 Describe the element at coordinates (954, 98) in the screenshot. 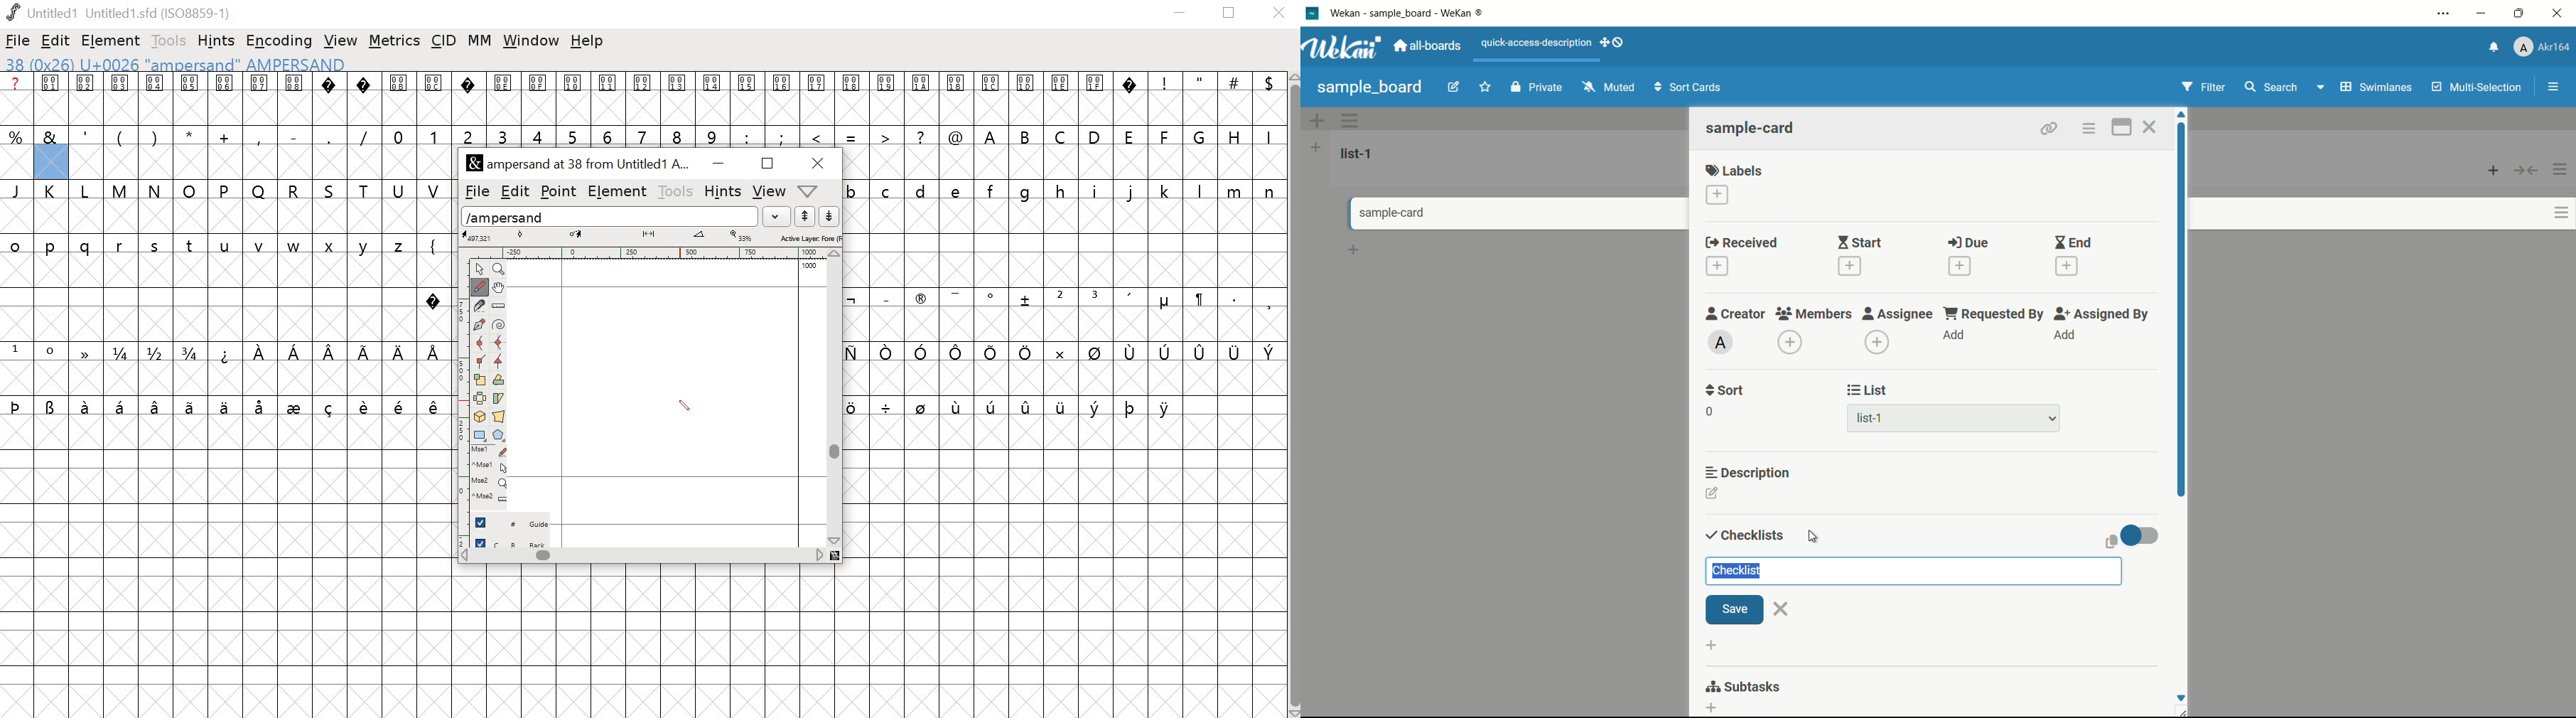

I see `001B` at that location.